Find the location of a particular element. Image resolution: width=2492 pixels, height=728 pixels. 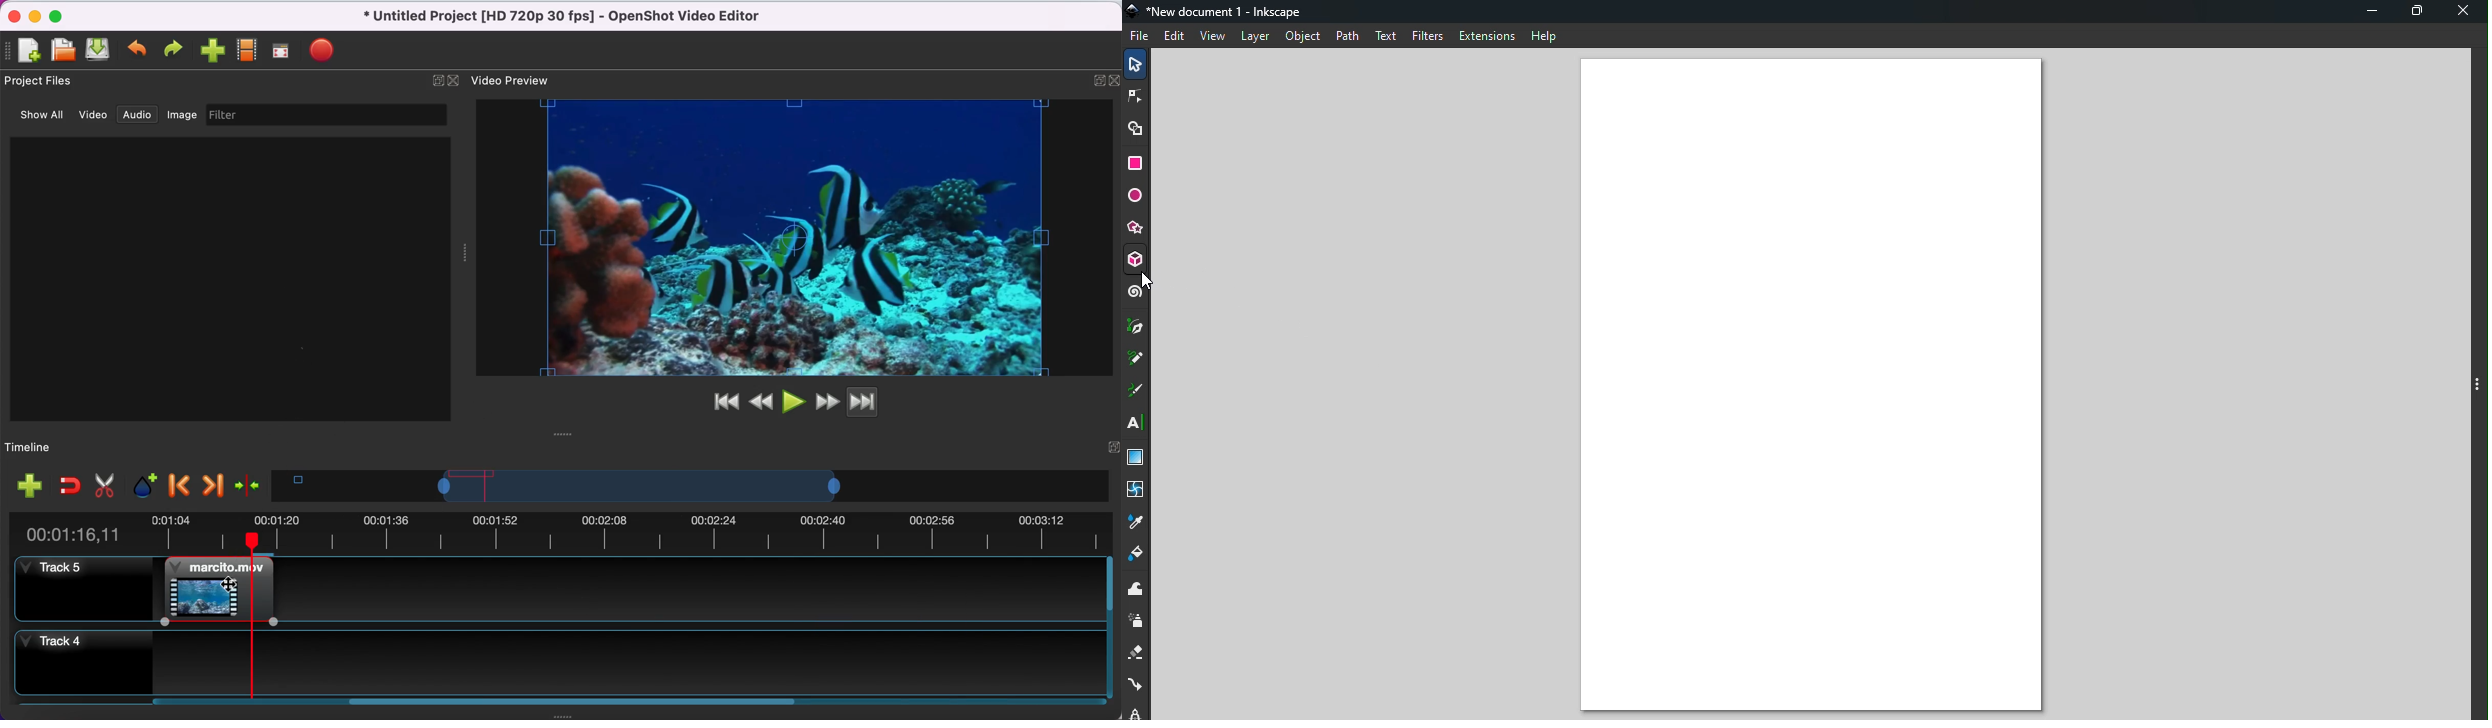

video preview is located at coordinates (517, 79).